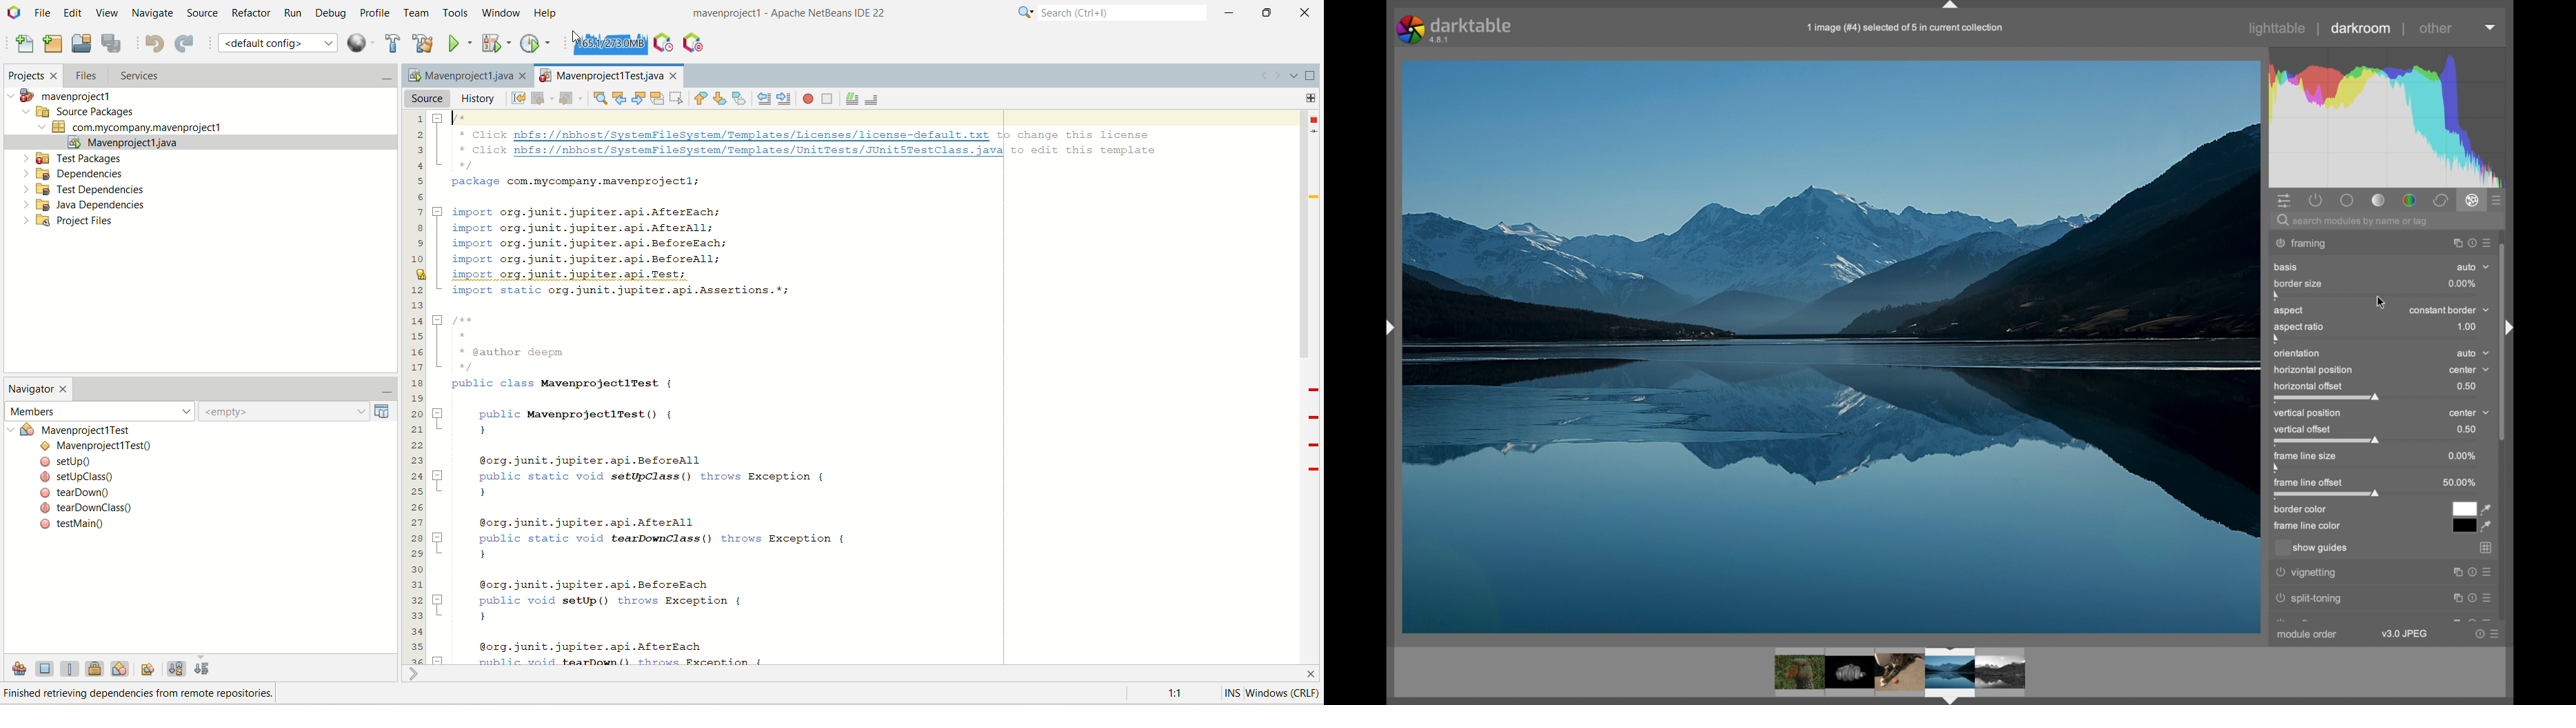  Describe the element at coordinates (2488, 635) in the screenshot. I see `more options` at that location.